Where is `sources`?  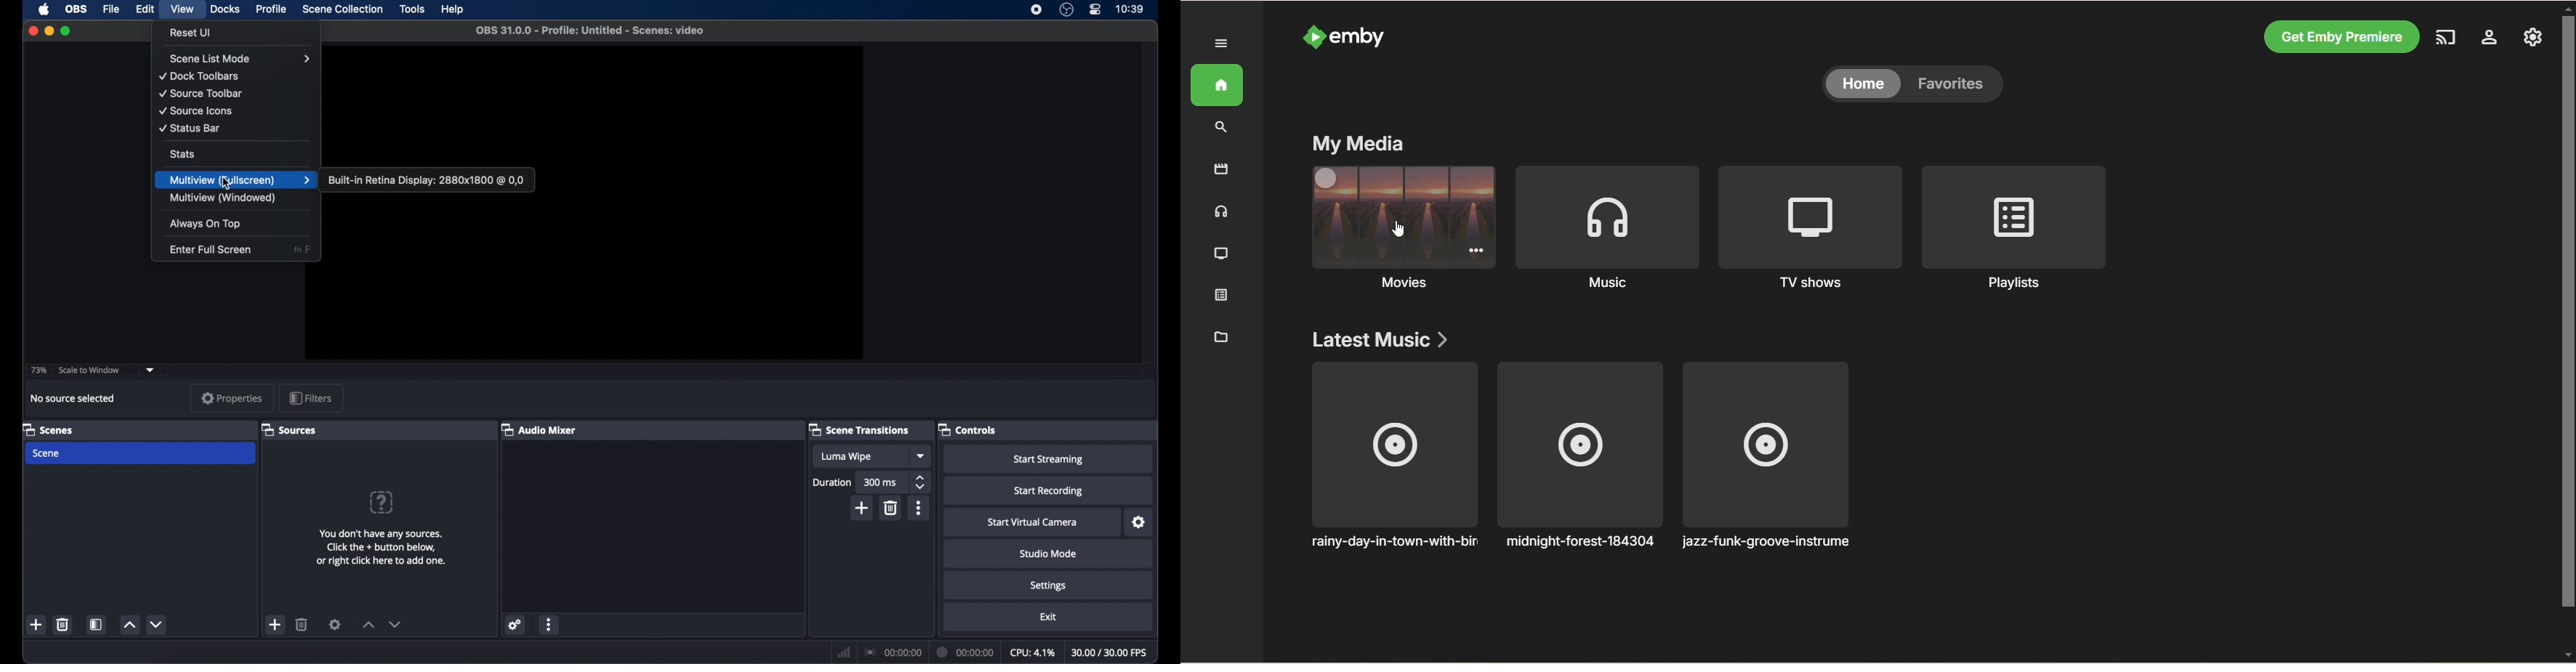 sources is located at coordinates (289, 429).